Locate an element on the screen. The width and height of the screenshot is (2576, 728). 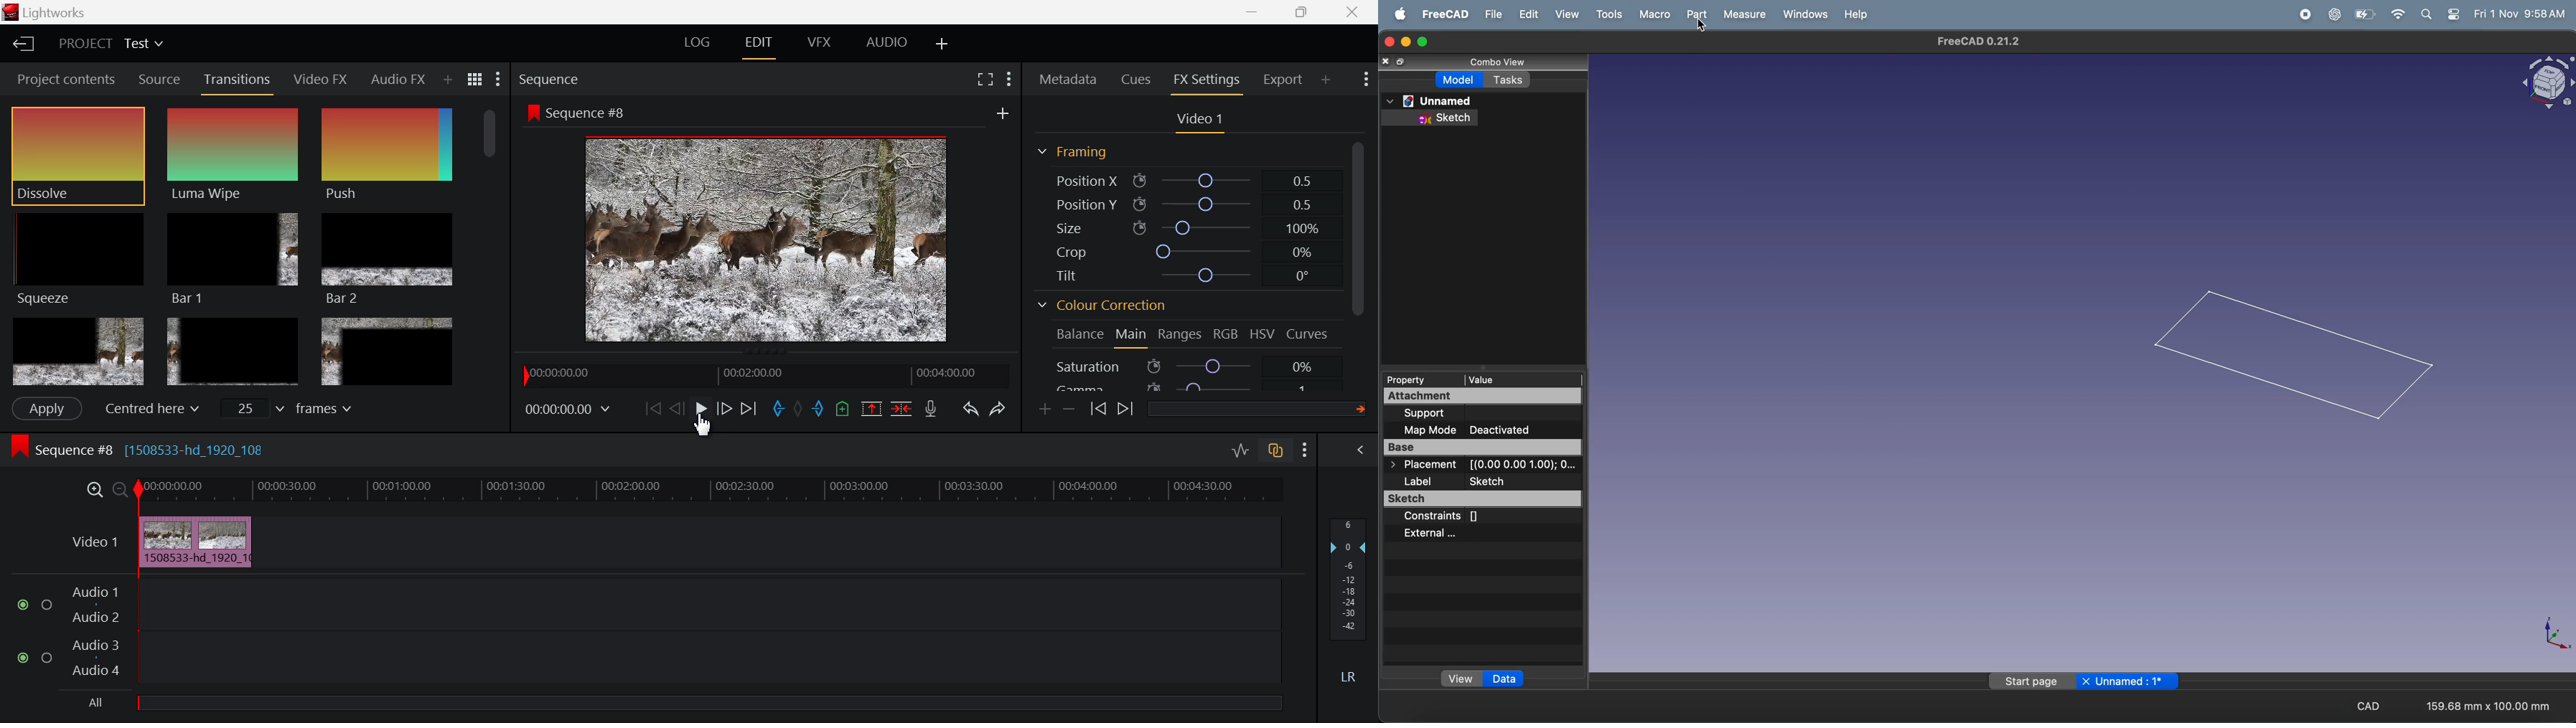
Cursor on Play is located at coordinates (701, 412).